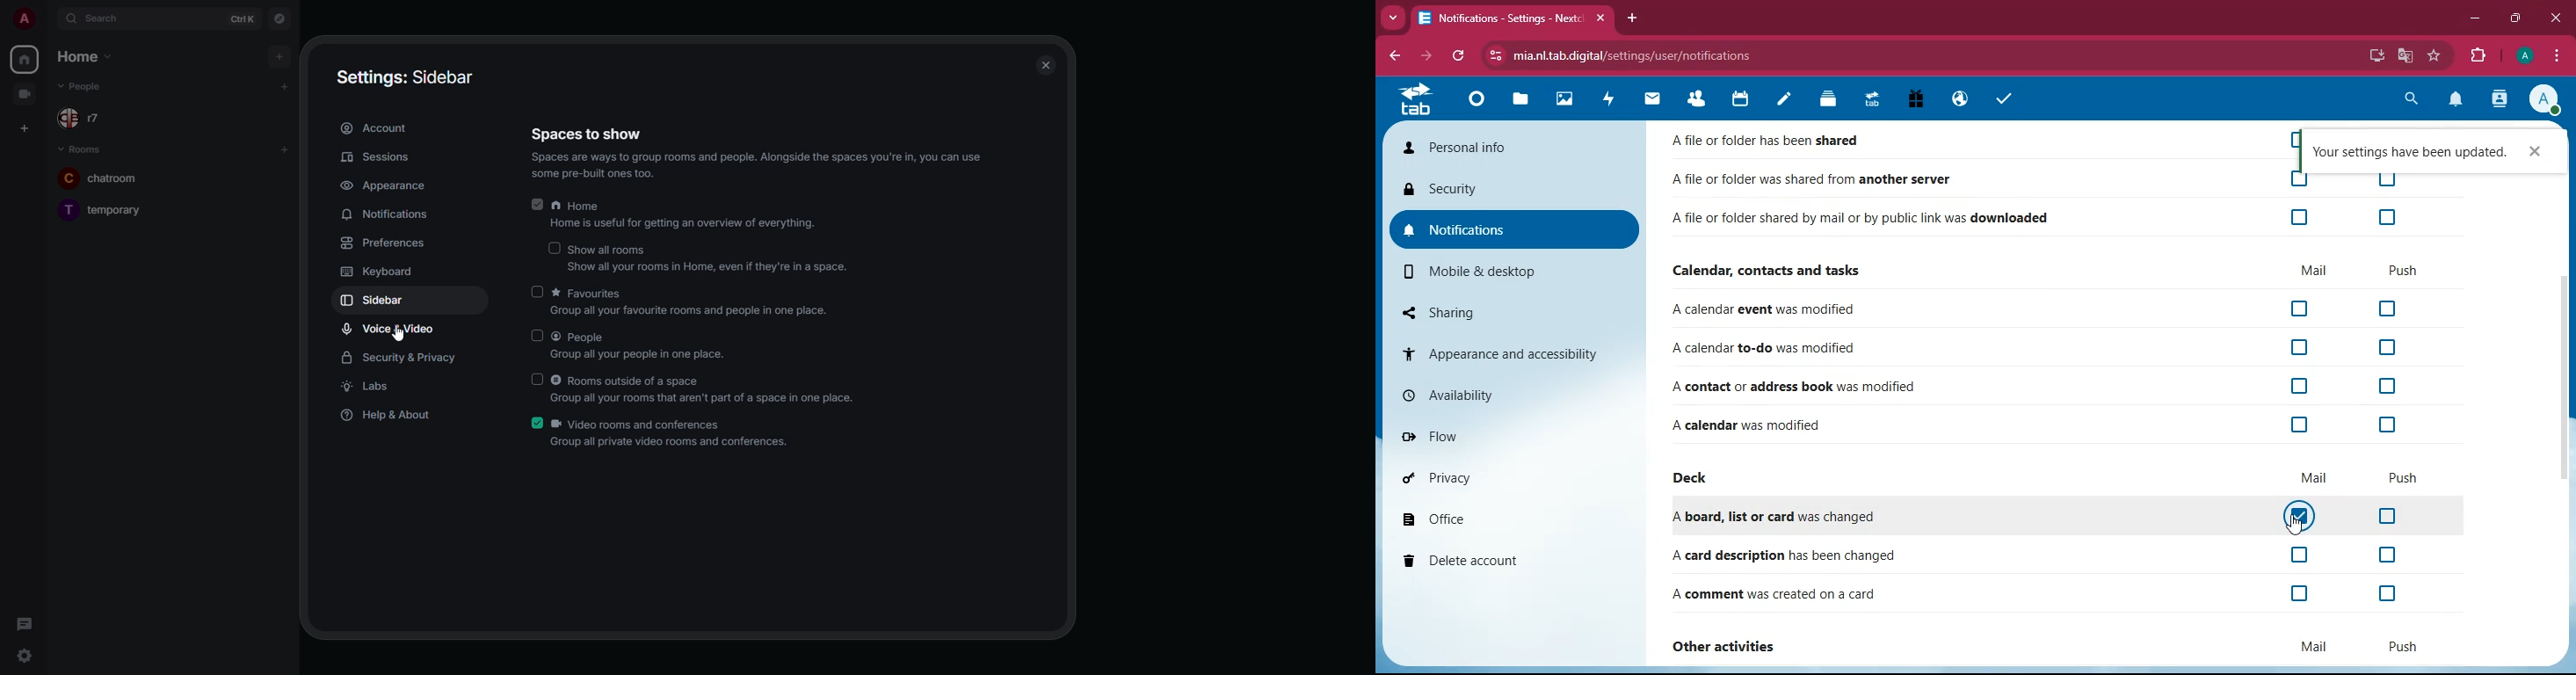 Image resolution: width=2576 pixels, height=700 pixels. I want to click on notifications, so click(1514, 229).